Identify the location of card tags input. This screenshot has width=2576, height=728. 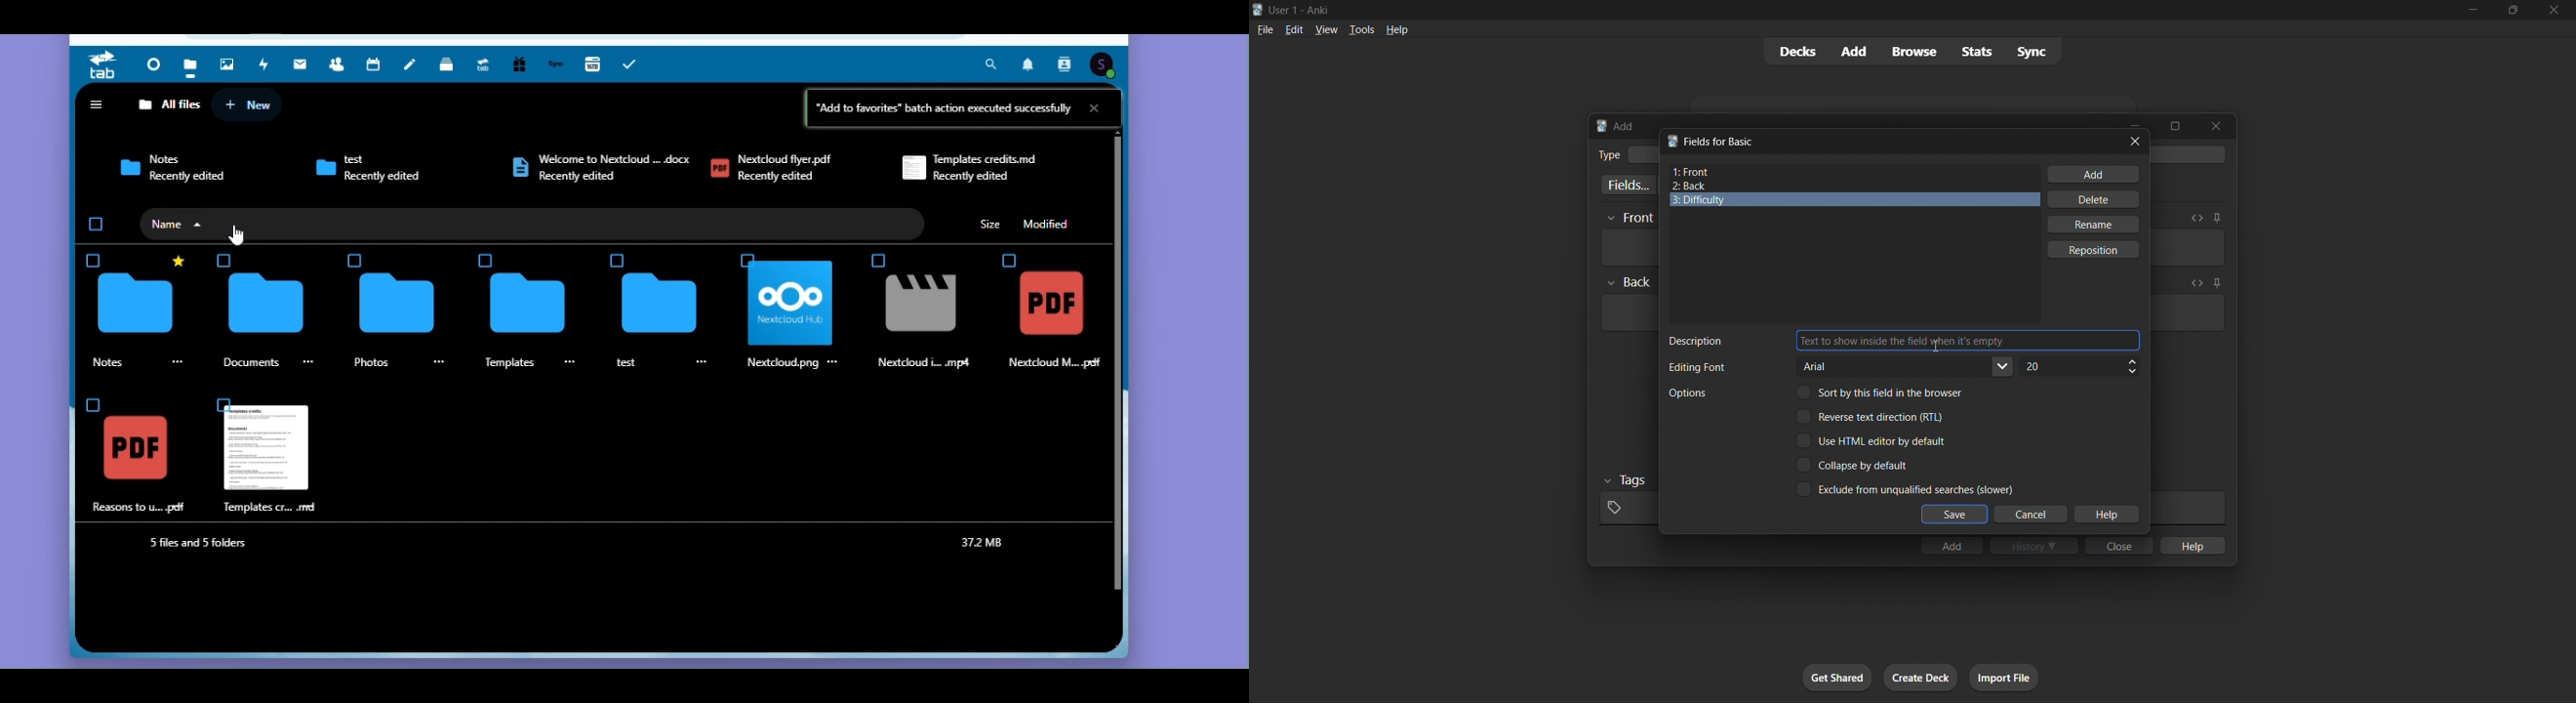
(1627, 509).